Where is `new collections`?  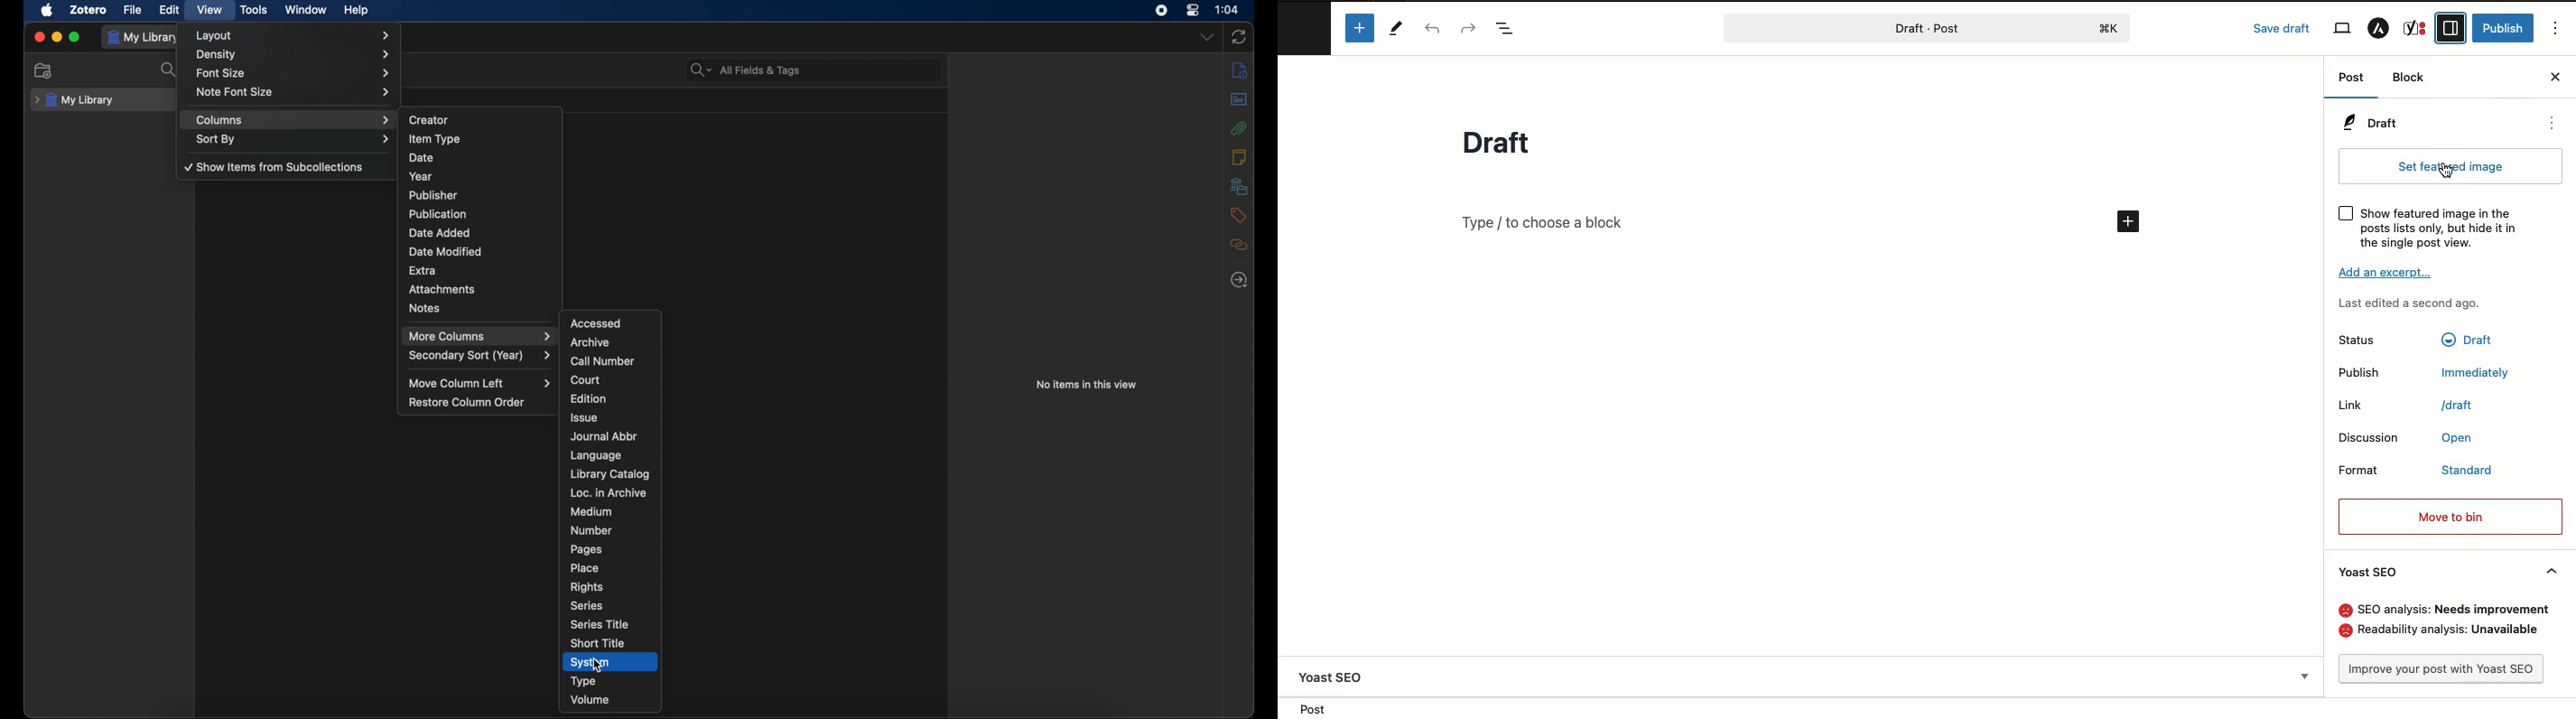
new collections is located at coordinates (44, 71).